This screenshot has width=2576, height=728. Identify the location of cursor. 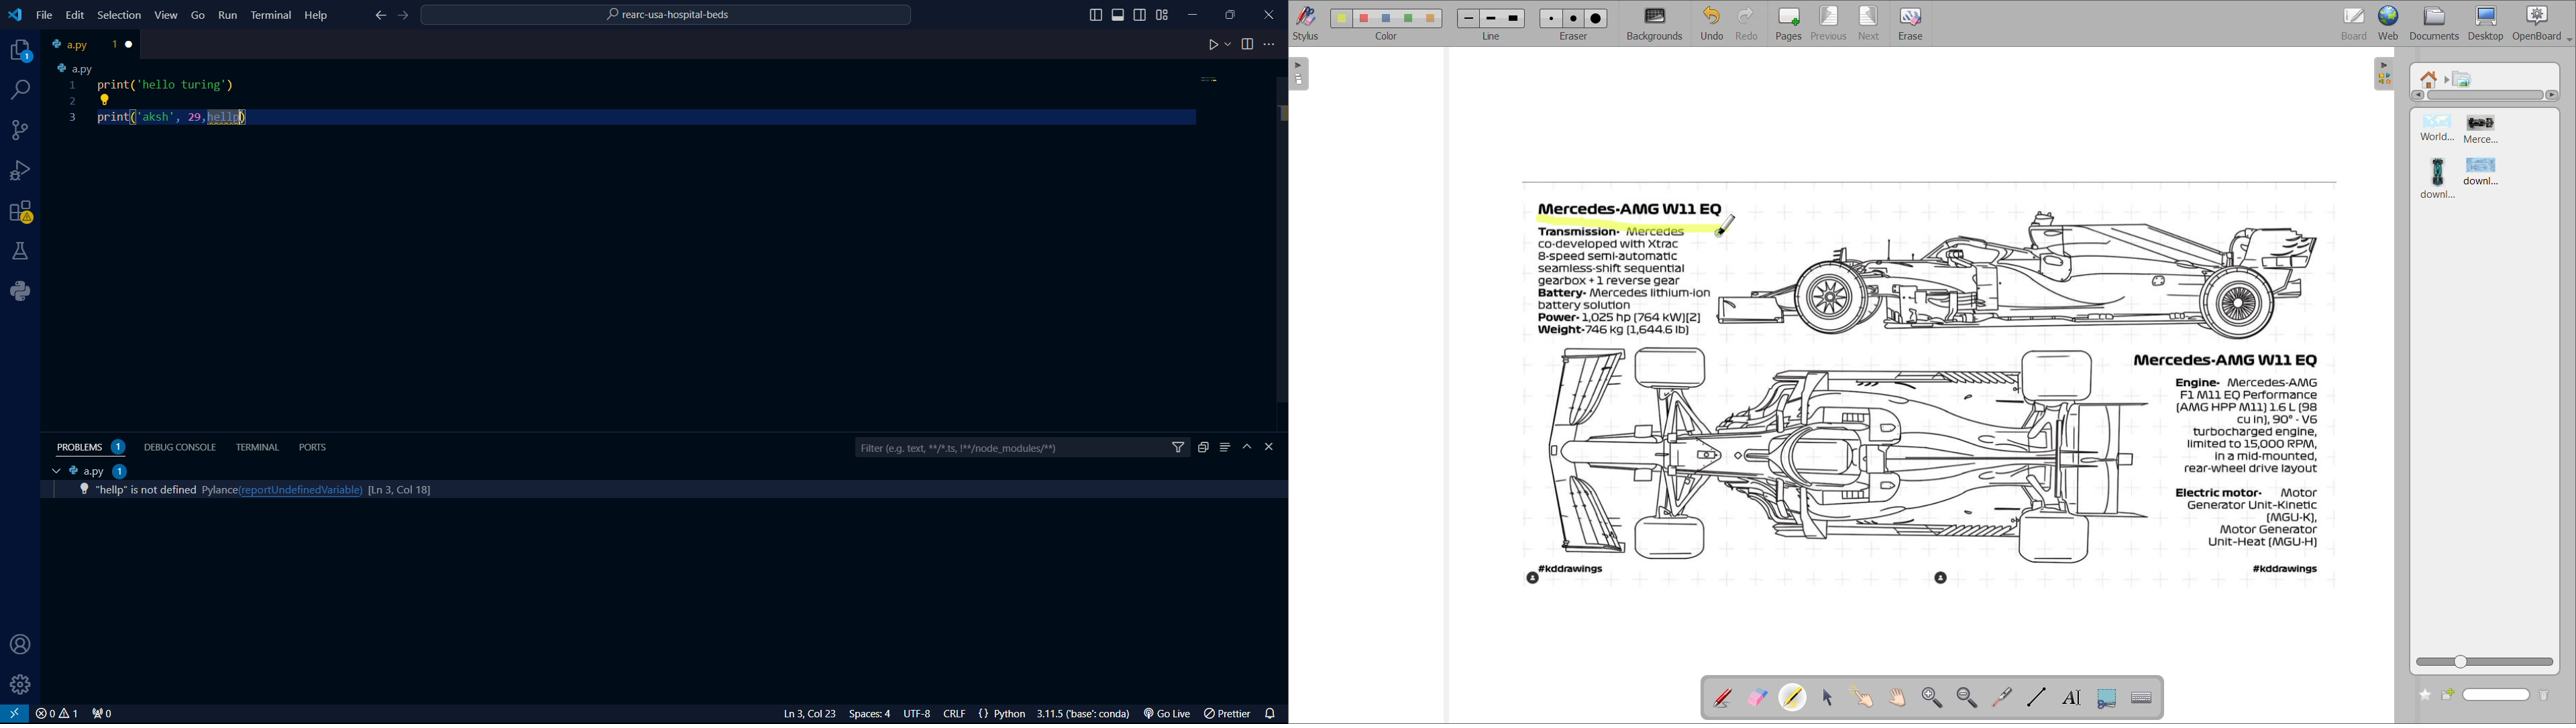
(243, 119).